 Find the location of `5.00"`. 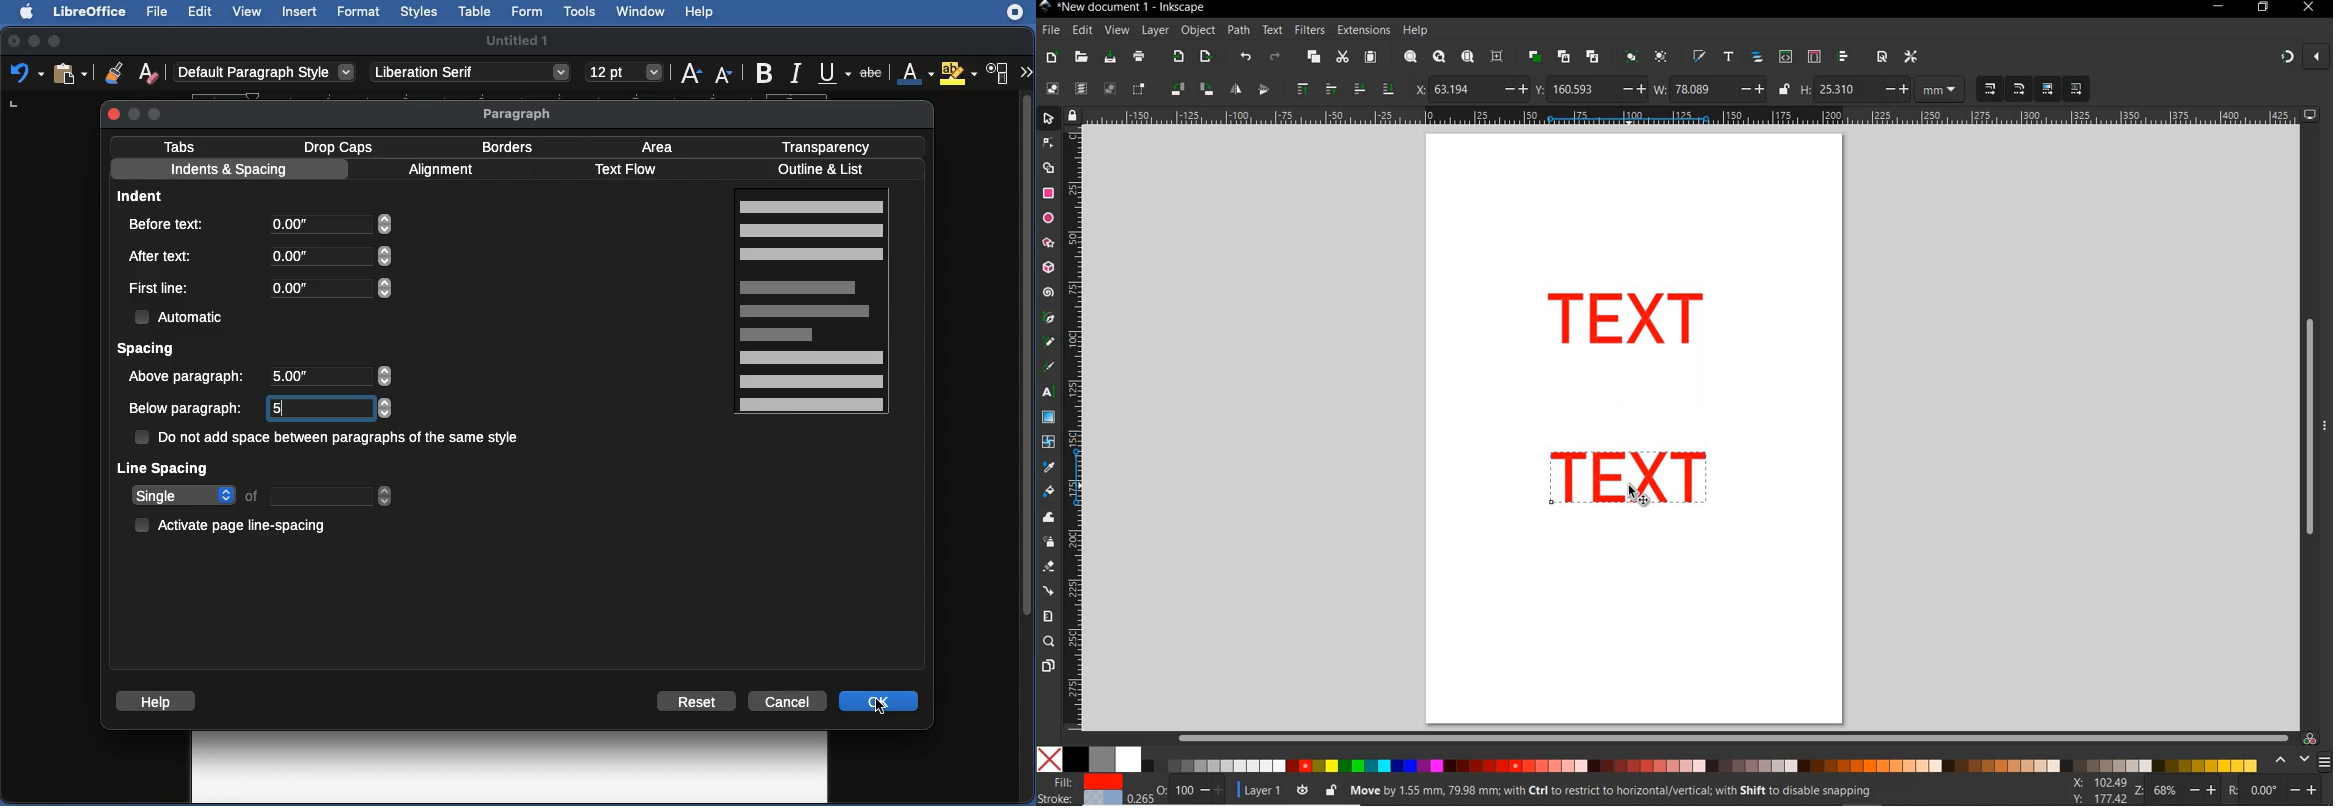

5.00" is located at coordinates (328, 375).